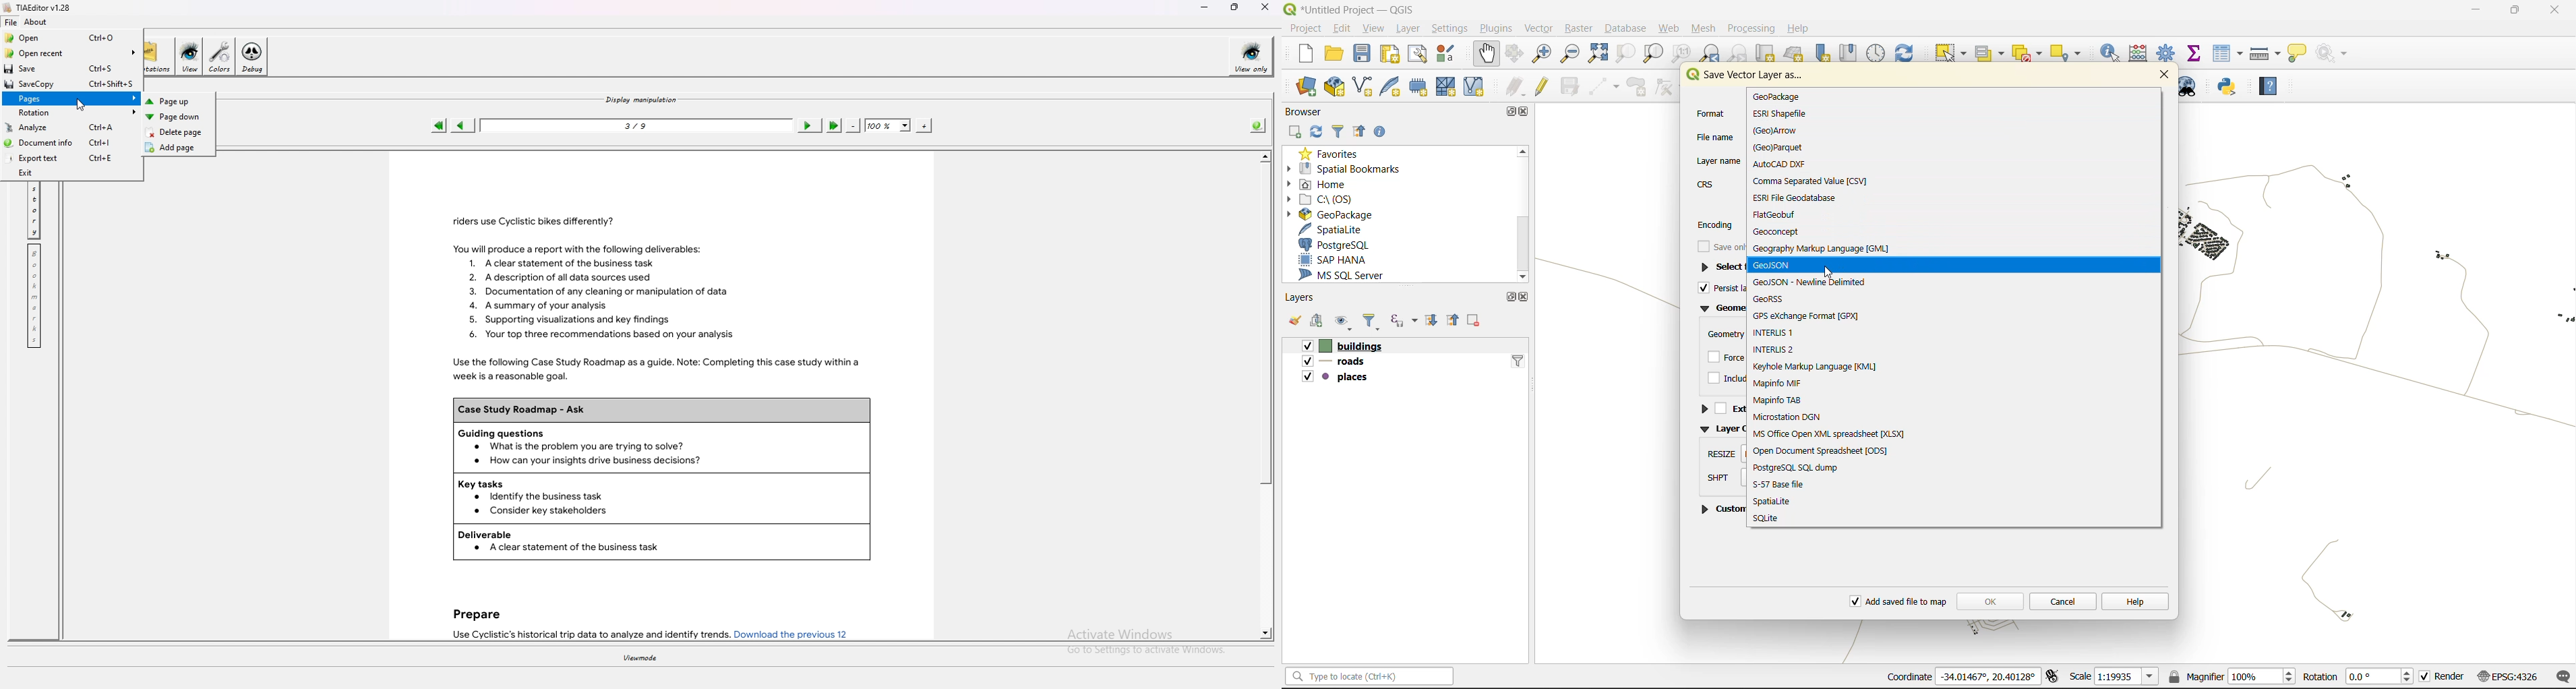 The height and width of the screenshot is (700, 2576). Describe the element at coordinates (2510, 676) in the screenshot. I see `crs` at that location.